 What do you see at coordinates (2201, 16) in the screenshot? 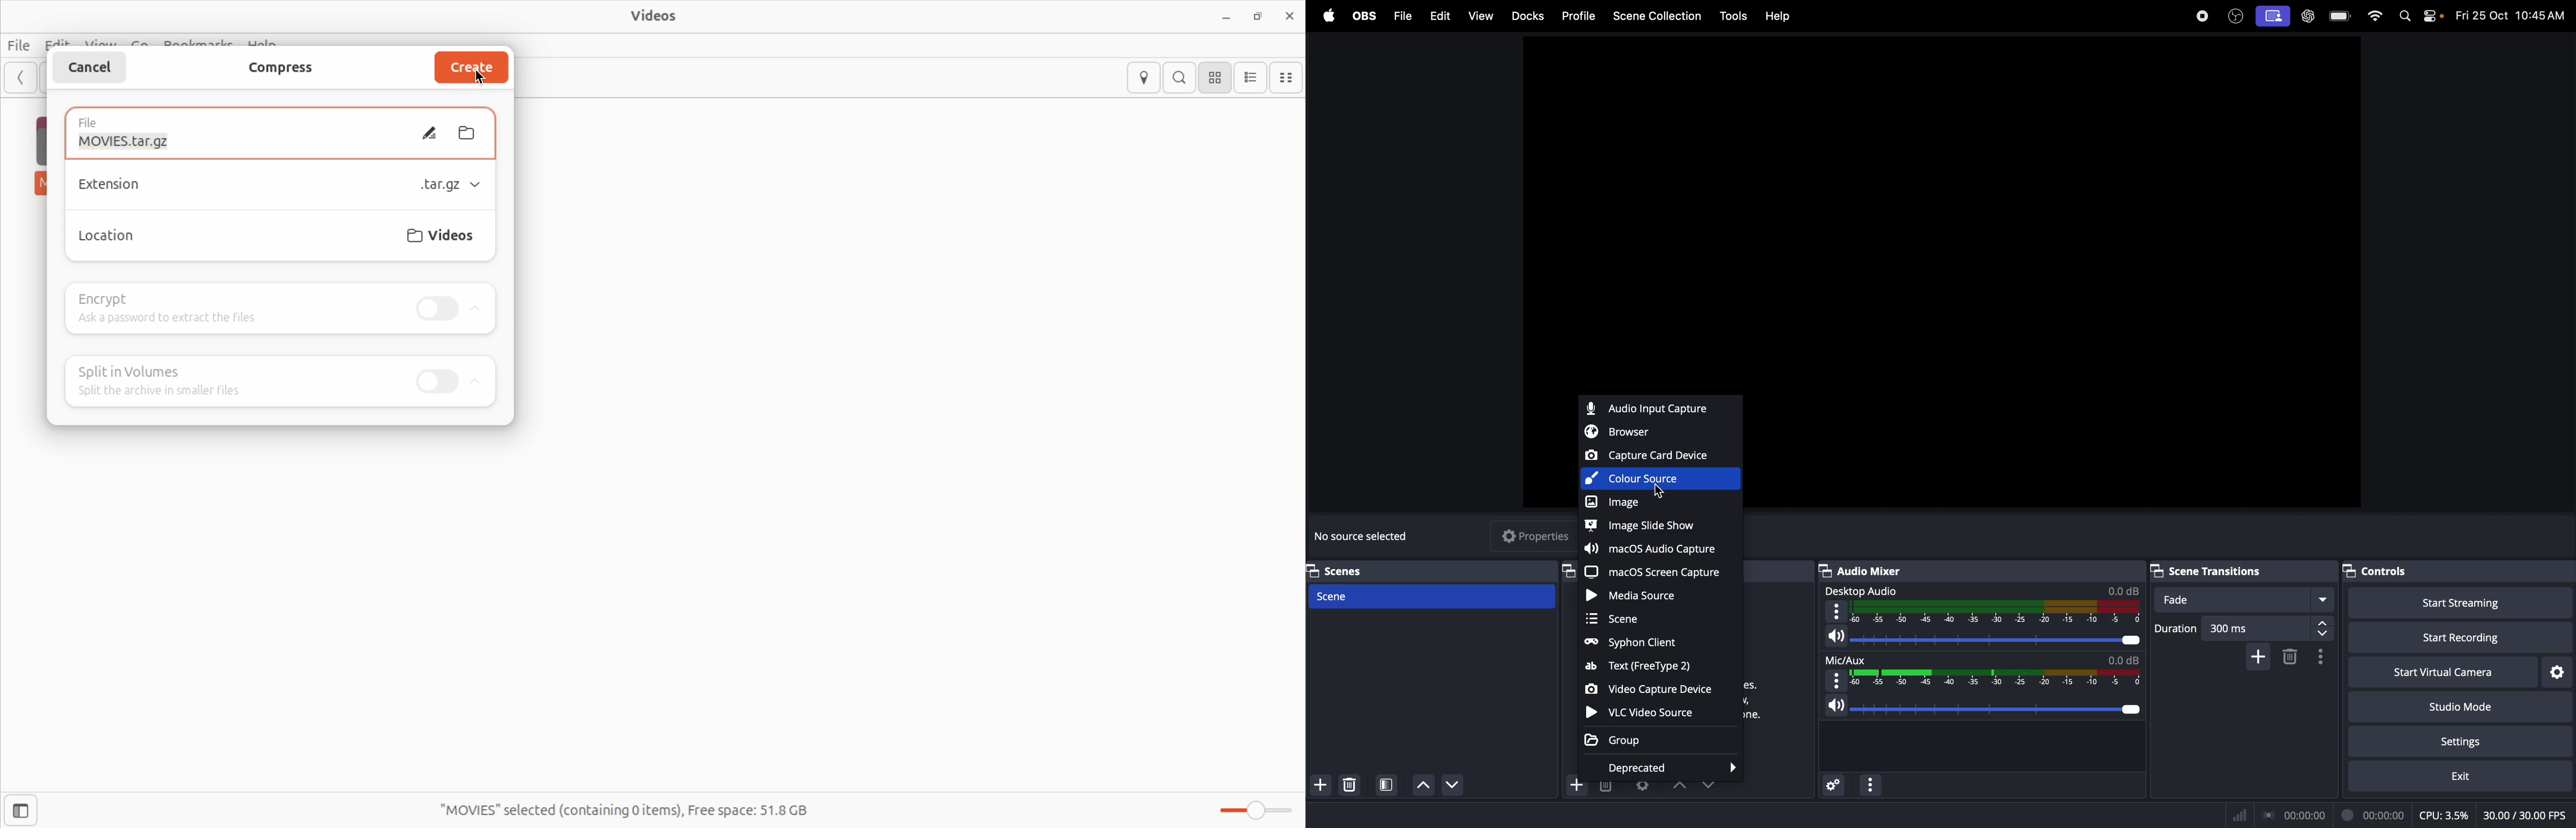
I see `record` at bounding box center [2201, 16].